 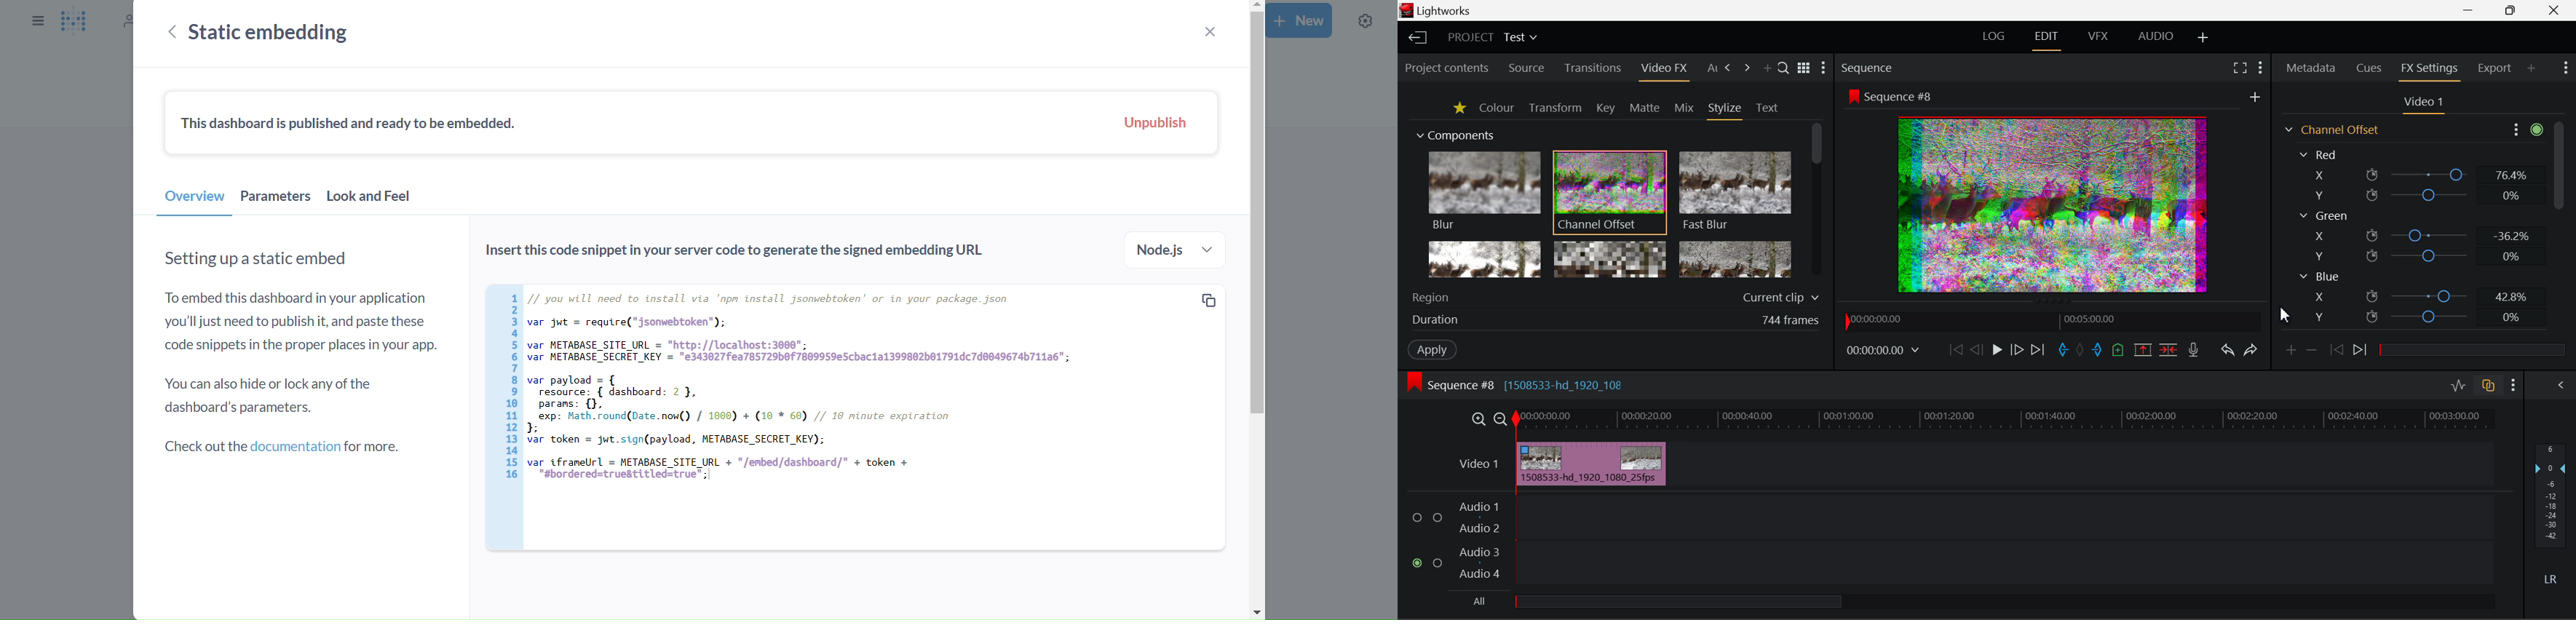 What do you see at coordinates (1208, 31) in the screenshot?
I see `close` at bounding box center [1208, 31].